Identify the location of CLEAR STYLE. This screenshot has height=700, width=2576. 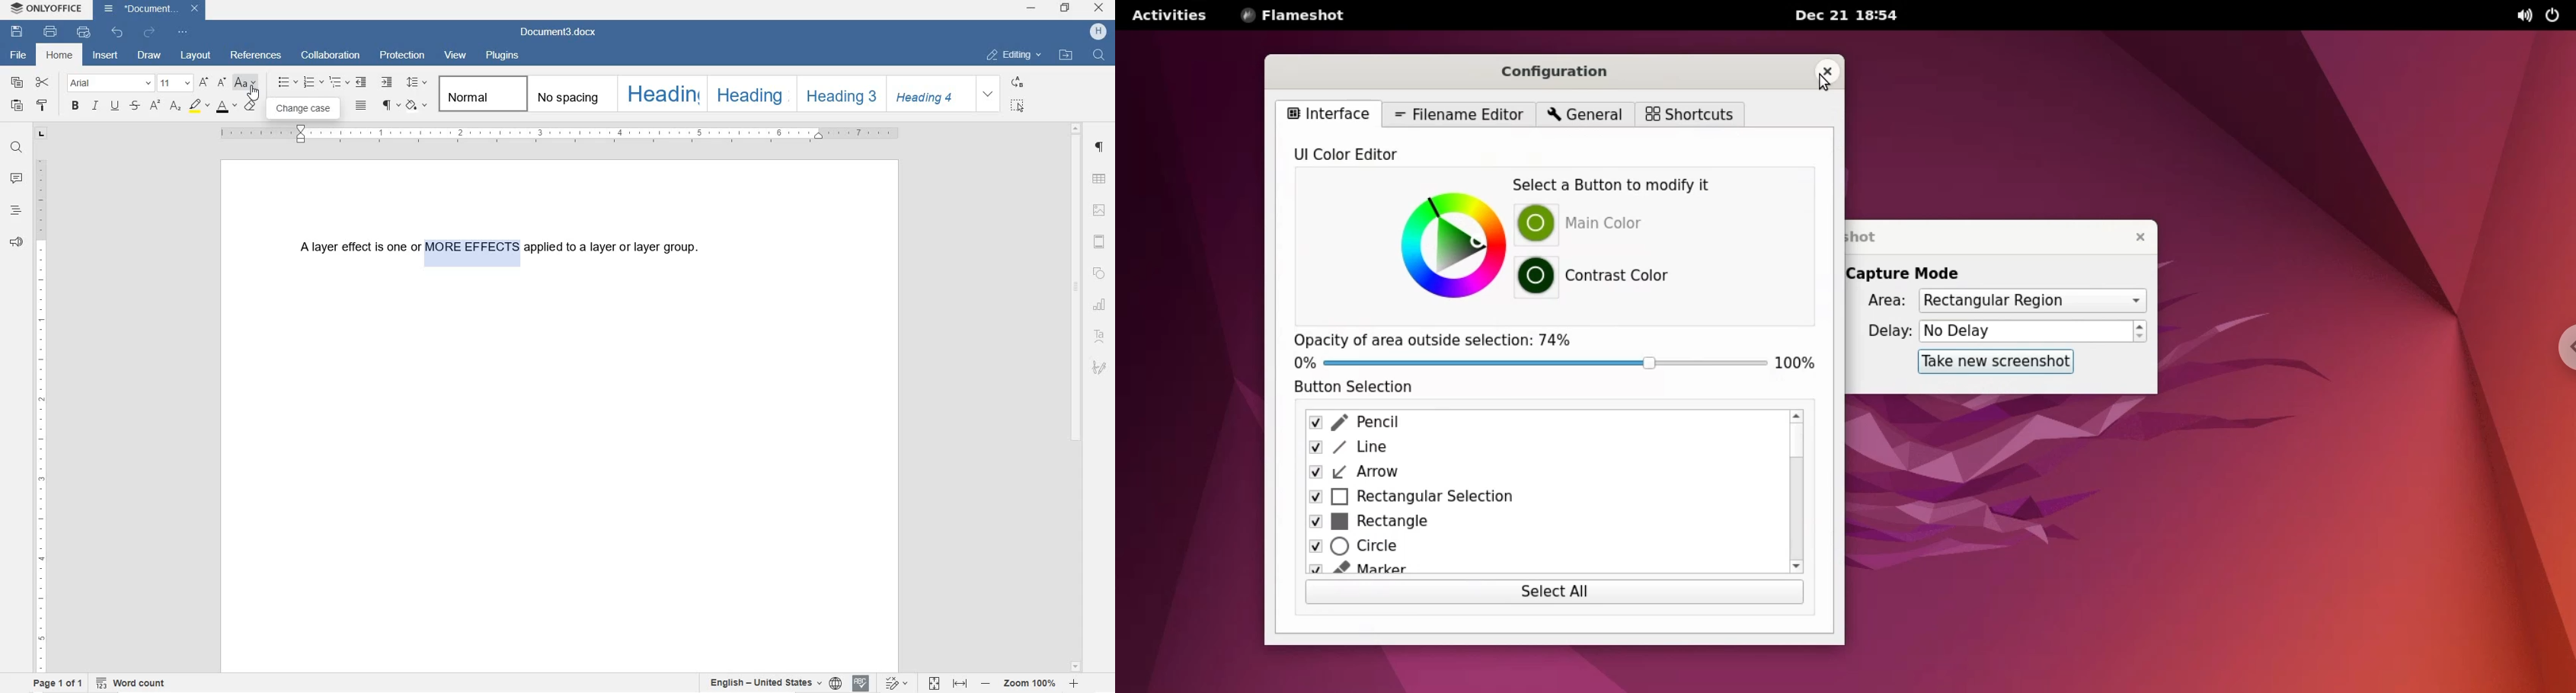
(252, 106).